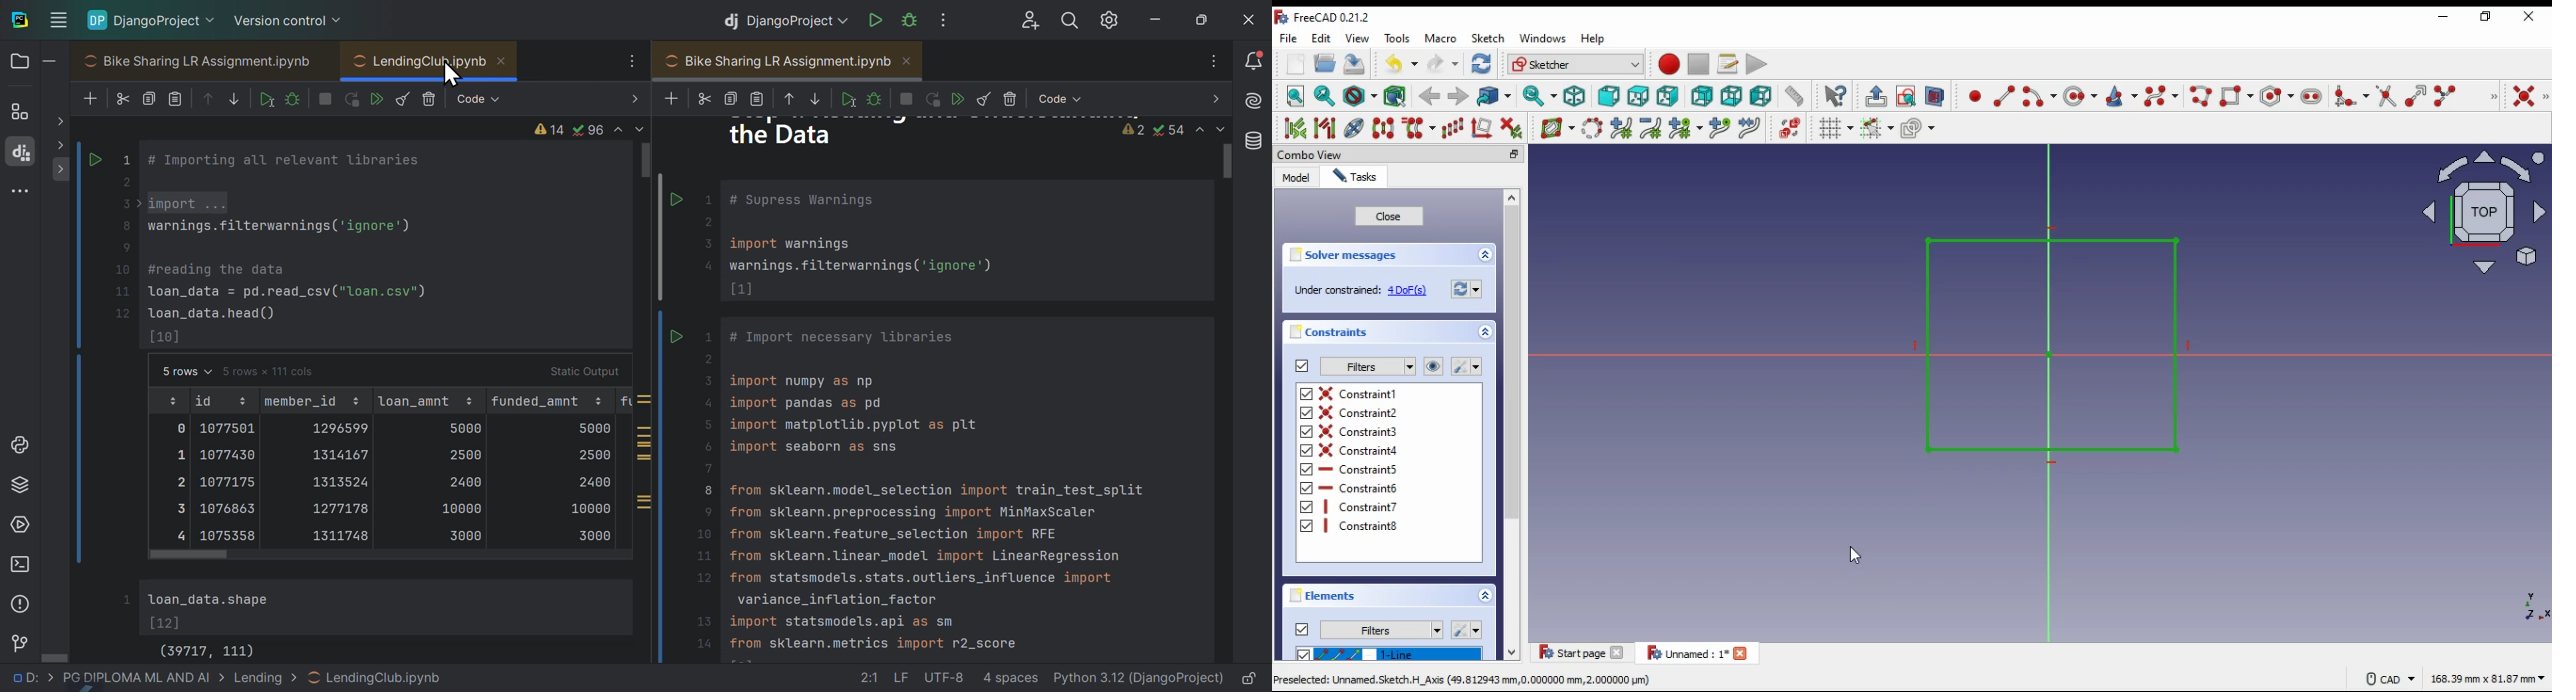  Describe the element at coordinates (1362, 393) in the screenshot. I see `on/off constraint 1` at that location.